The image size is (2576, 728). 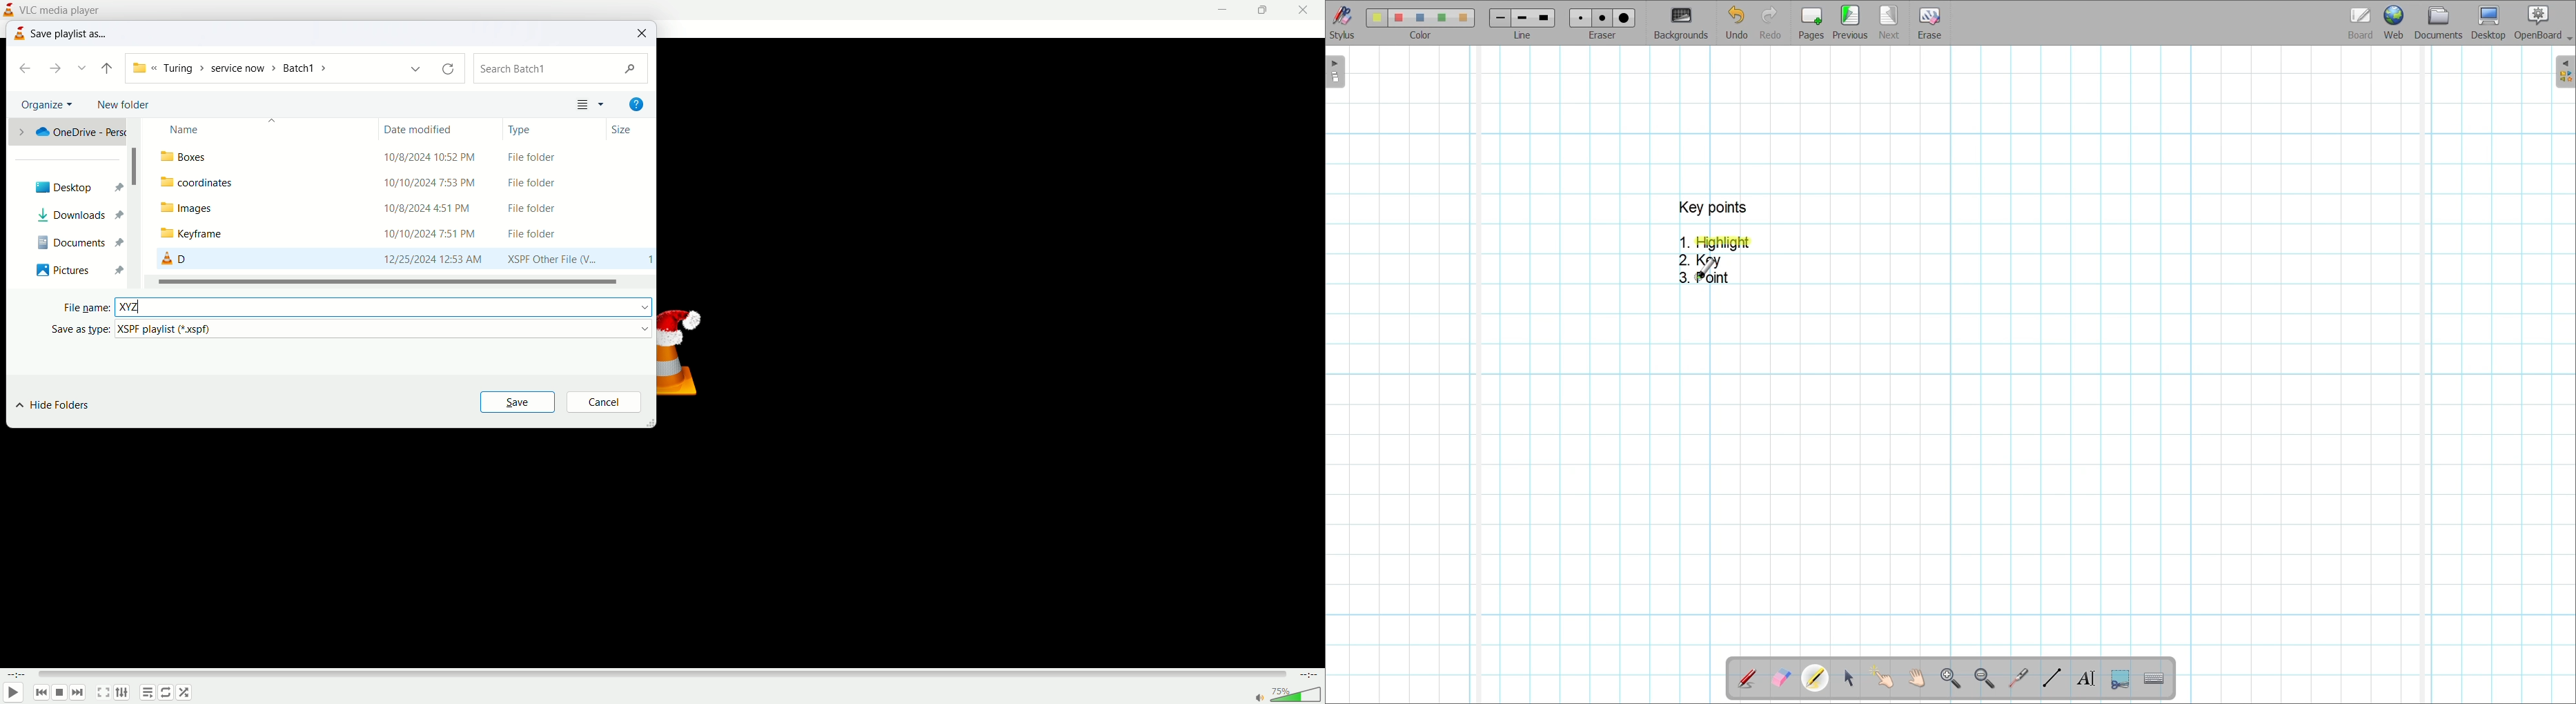 I want to click on color5, so click(x=1462, y=18).